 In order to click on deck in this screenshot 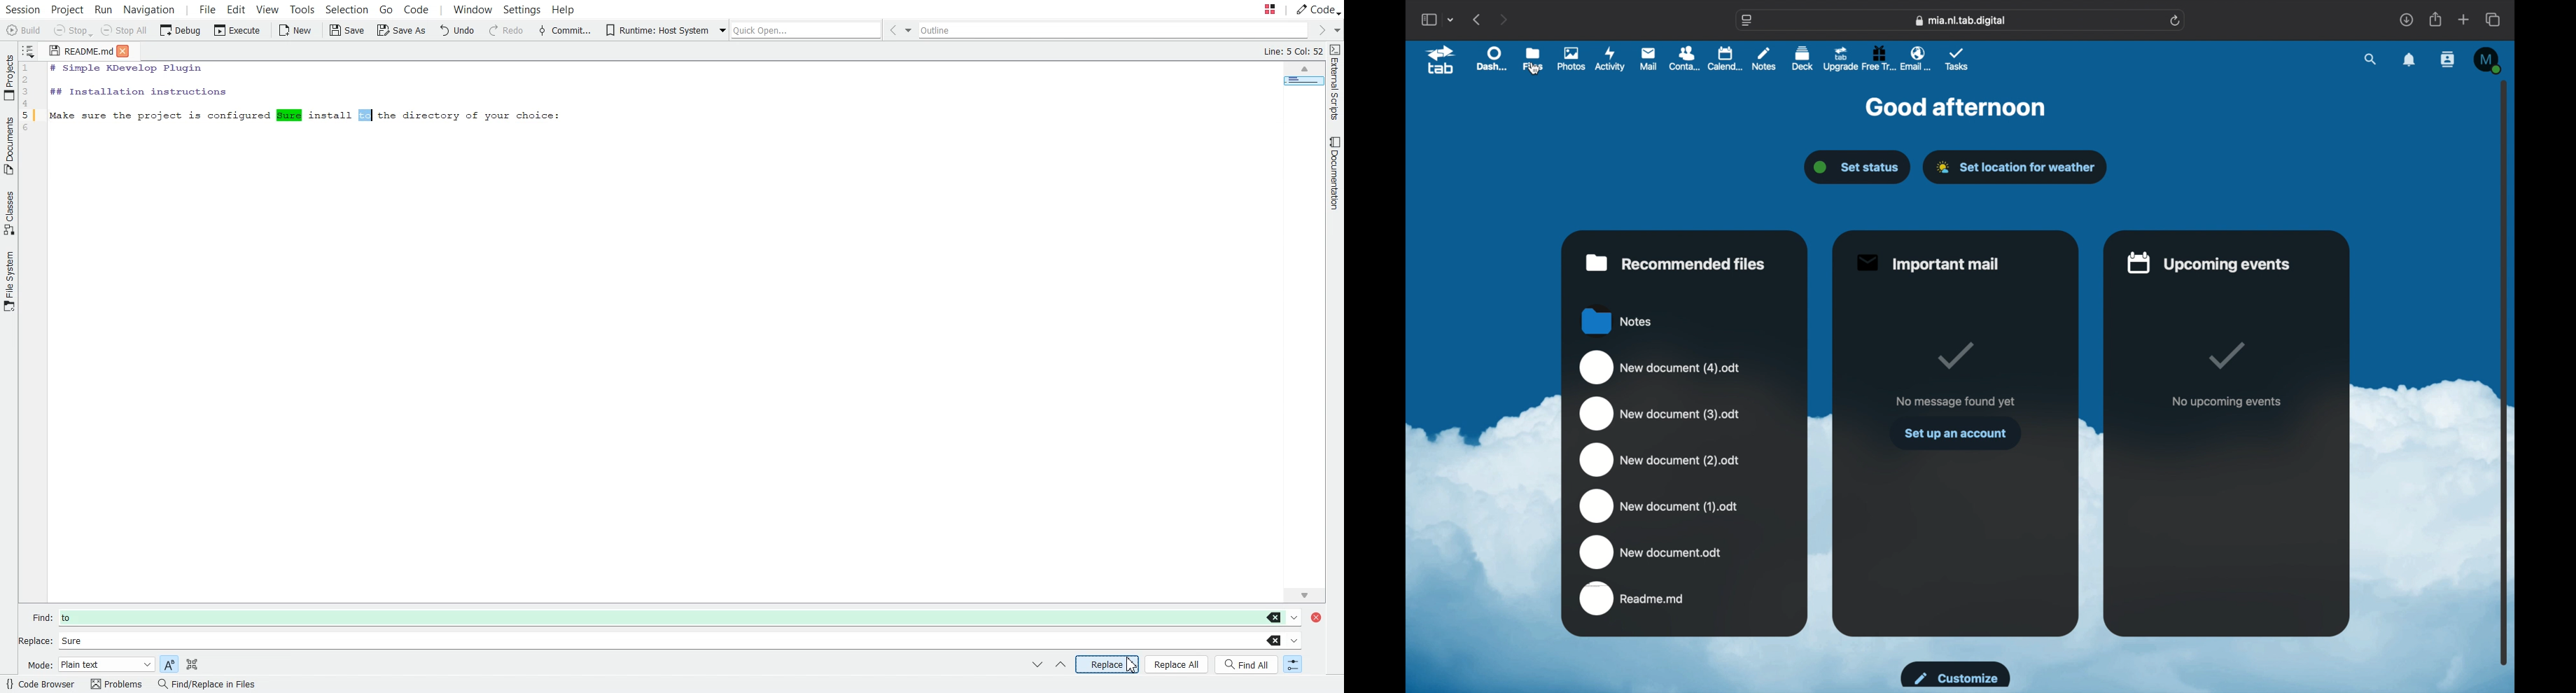, I will do `click(1803, 58)`.